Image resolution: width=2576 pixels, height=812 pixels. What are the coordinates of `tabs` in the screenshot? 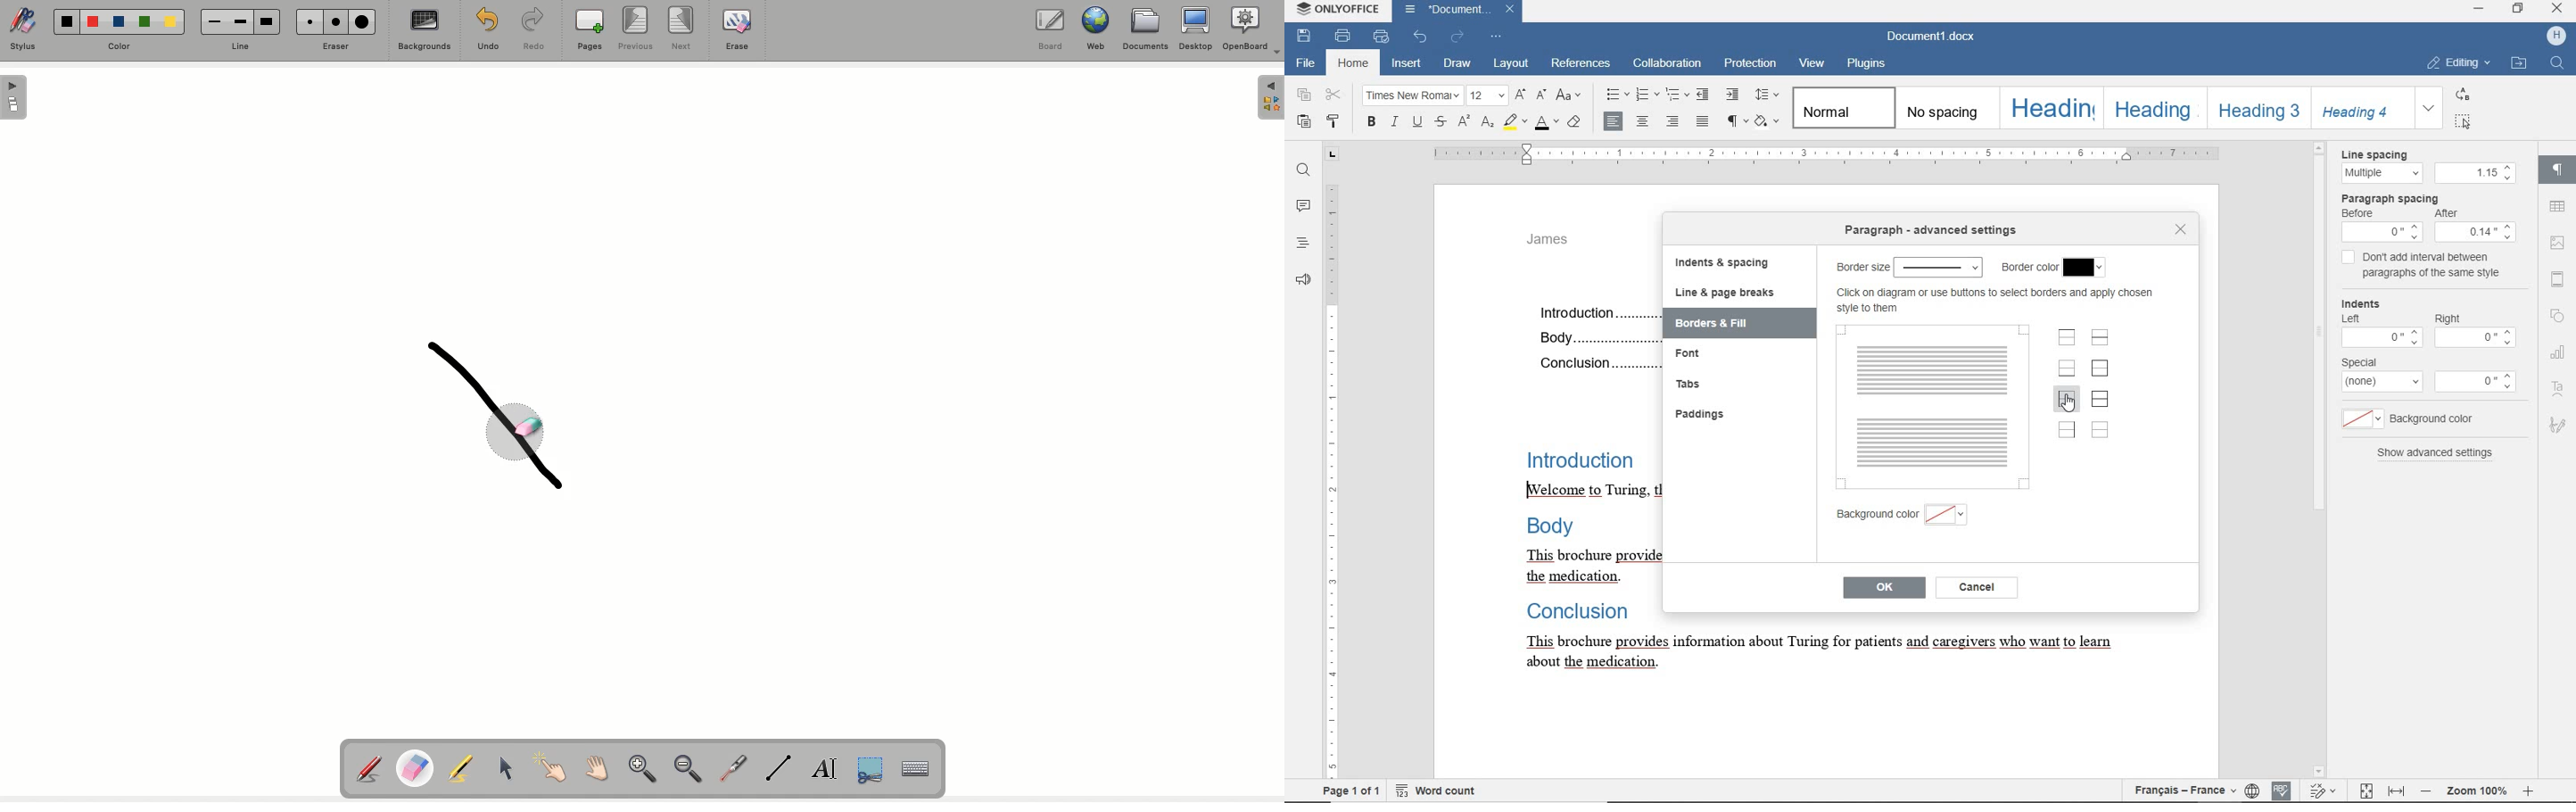 It's located at (1687, 382).